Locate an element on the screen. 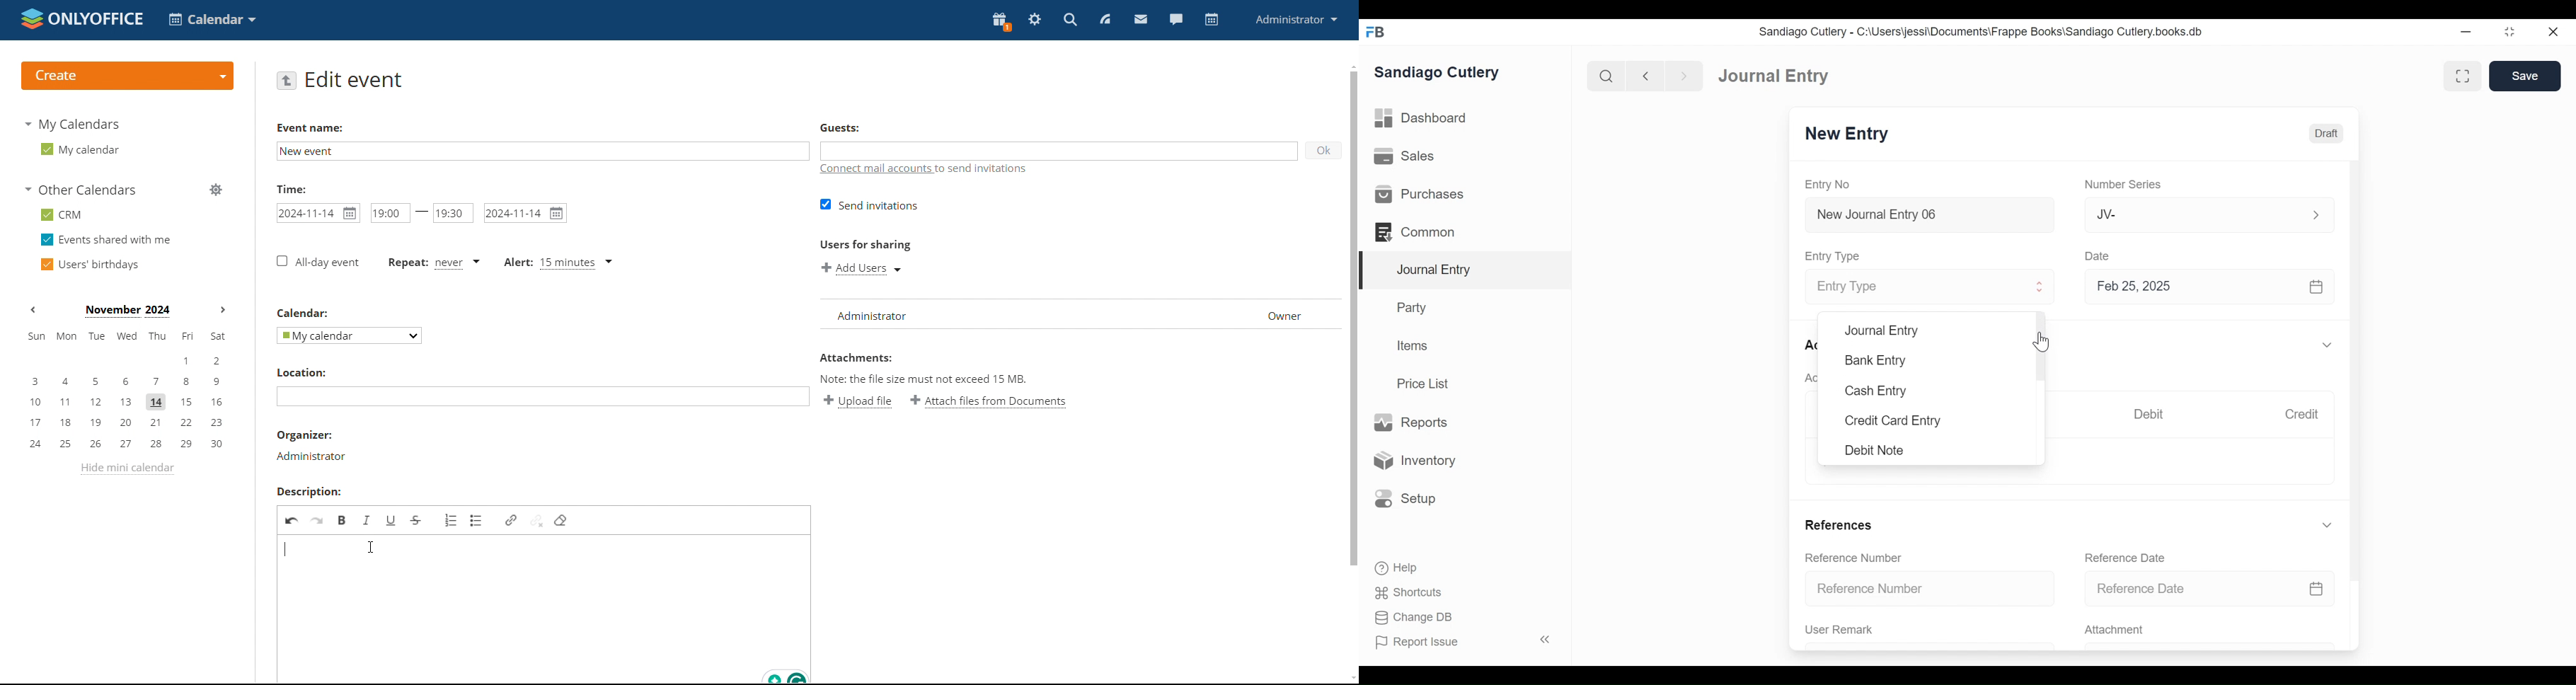  scroll down is located at coordinates (1350, 677).